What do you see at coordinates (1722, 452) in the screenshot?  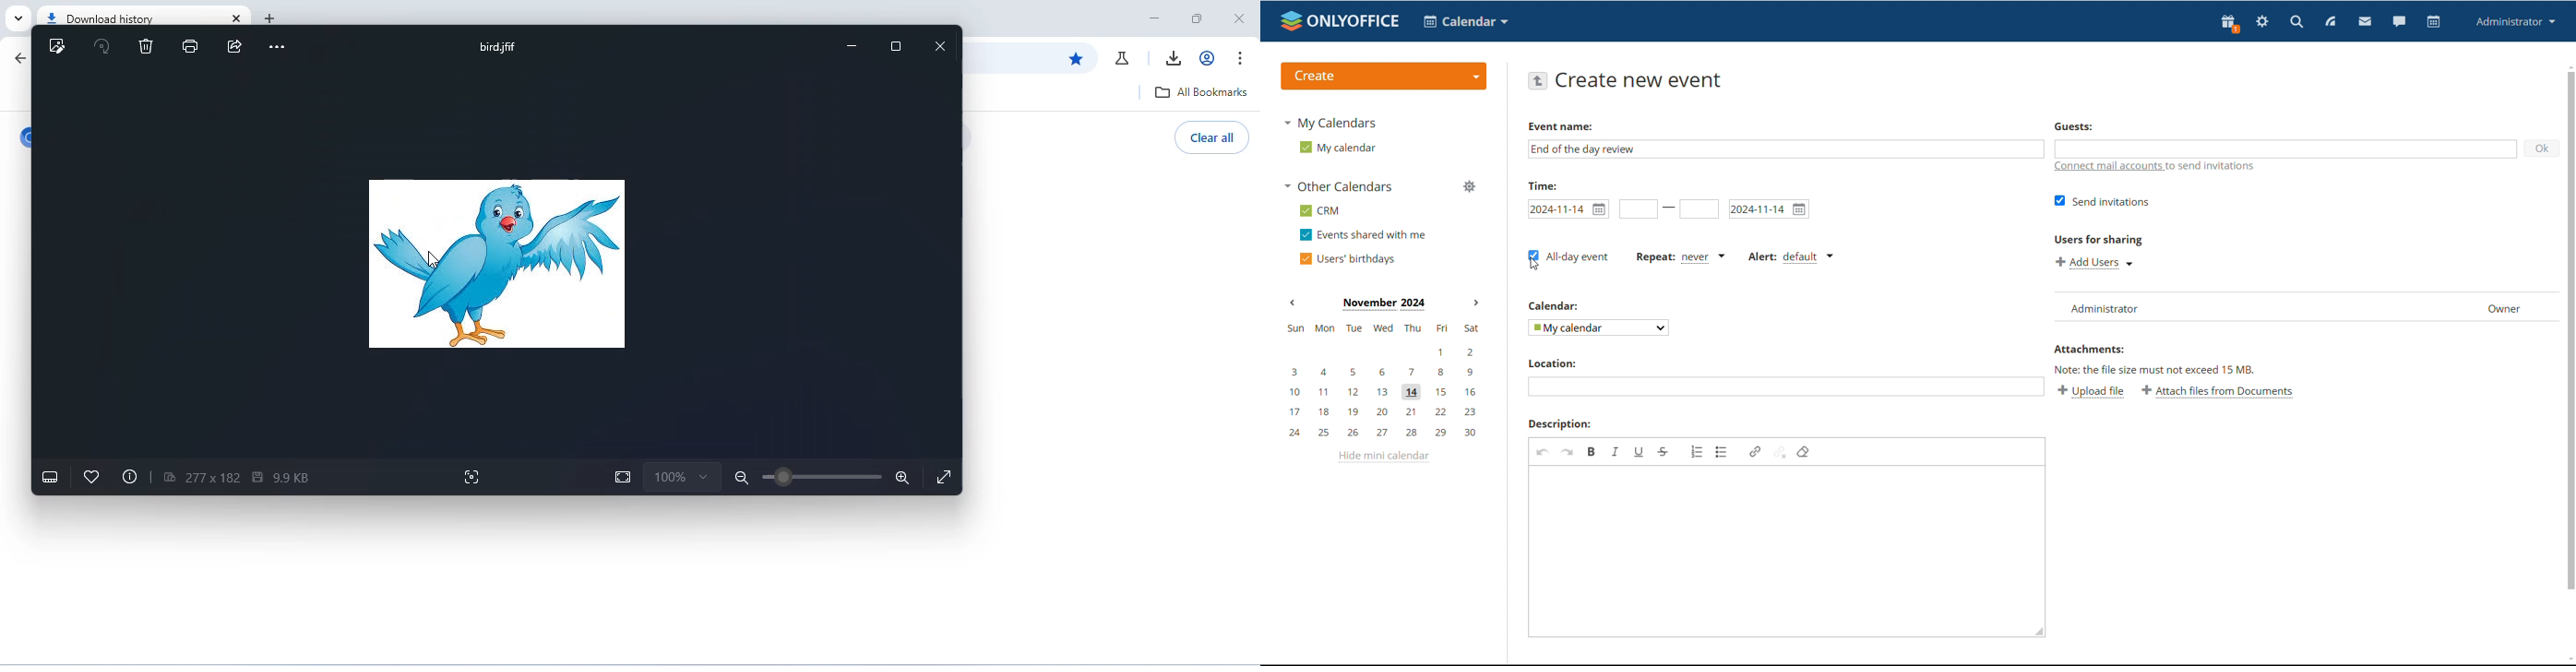 I see `insert/remove bulleted list` at bounding box center [1722, 452].